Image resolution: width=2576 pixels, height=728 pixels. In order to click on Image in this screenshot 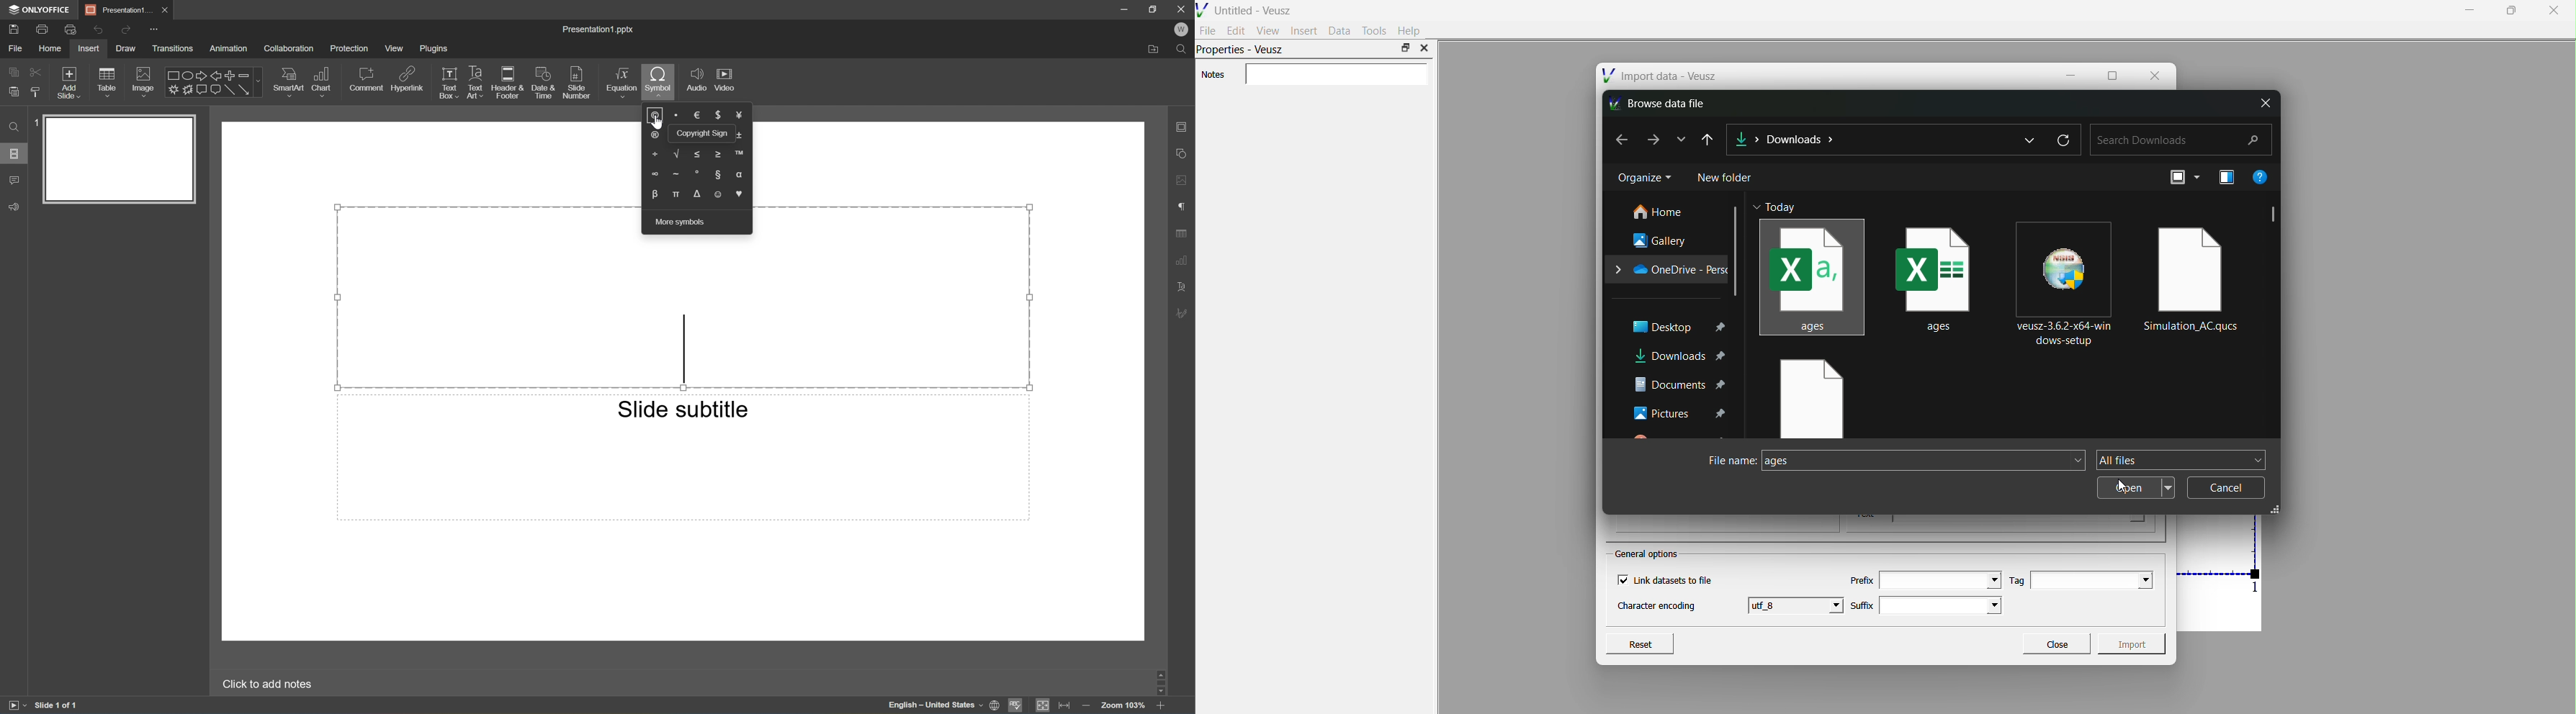, I will do `click(143, 81)`.